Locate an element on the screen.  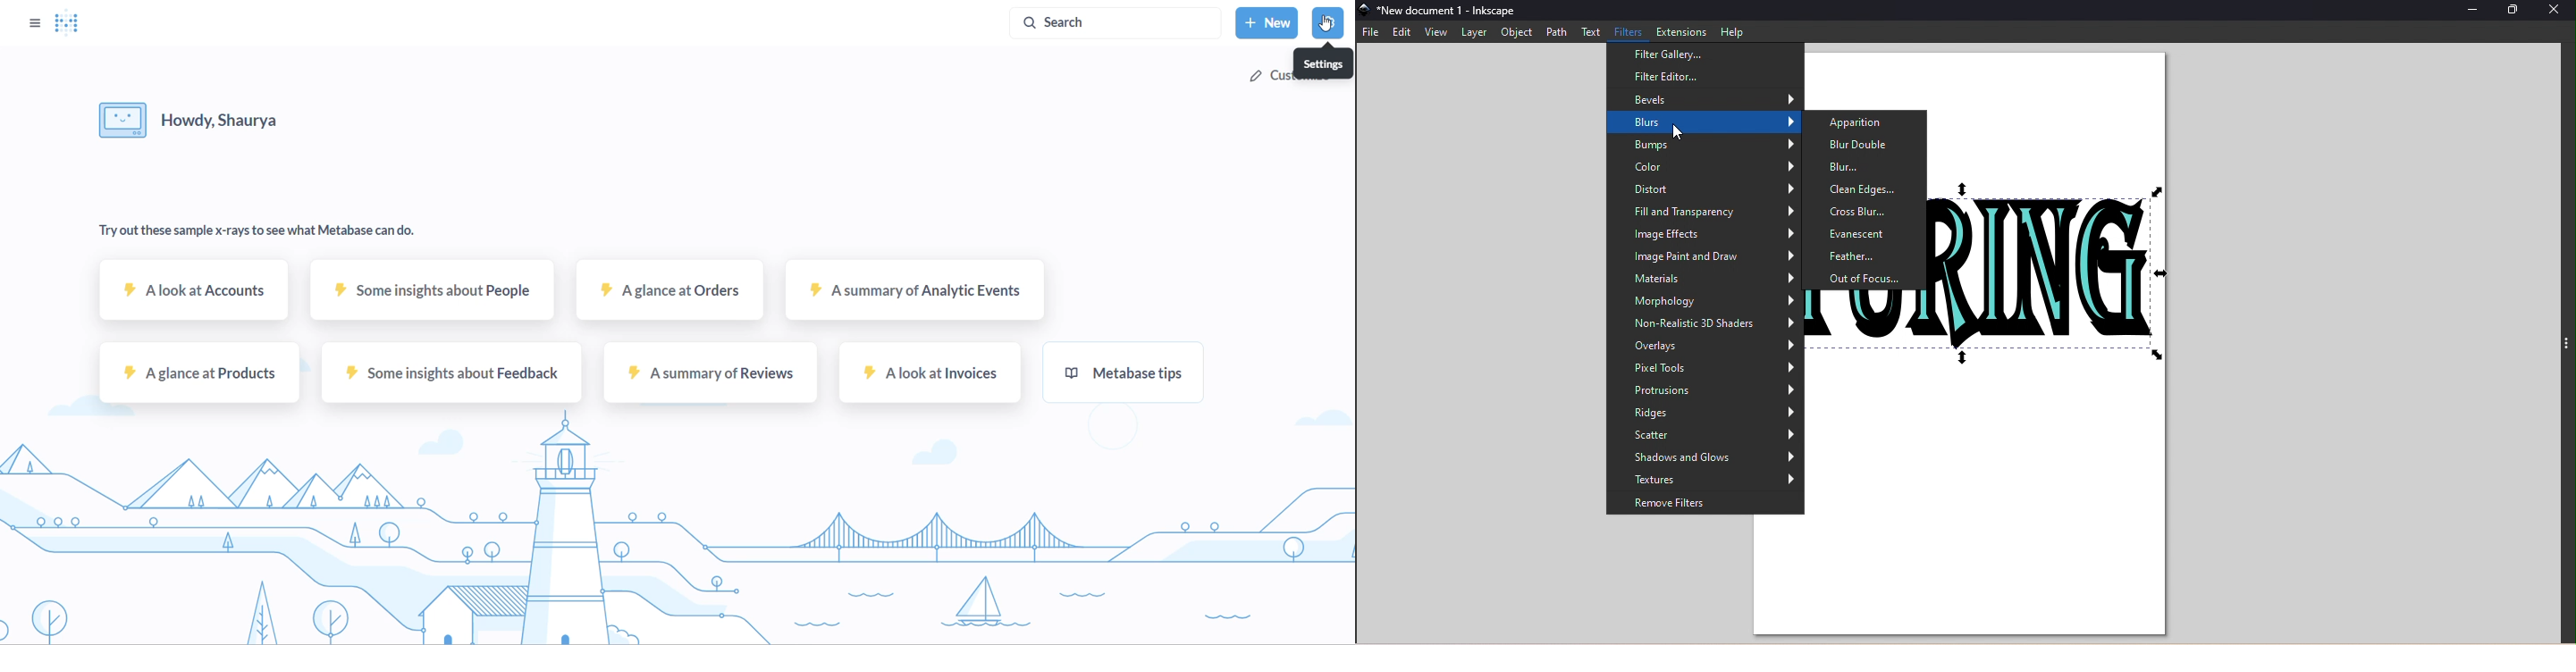
Filter editor is located at coordinates (1701, 77).